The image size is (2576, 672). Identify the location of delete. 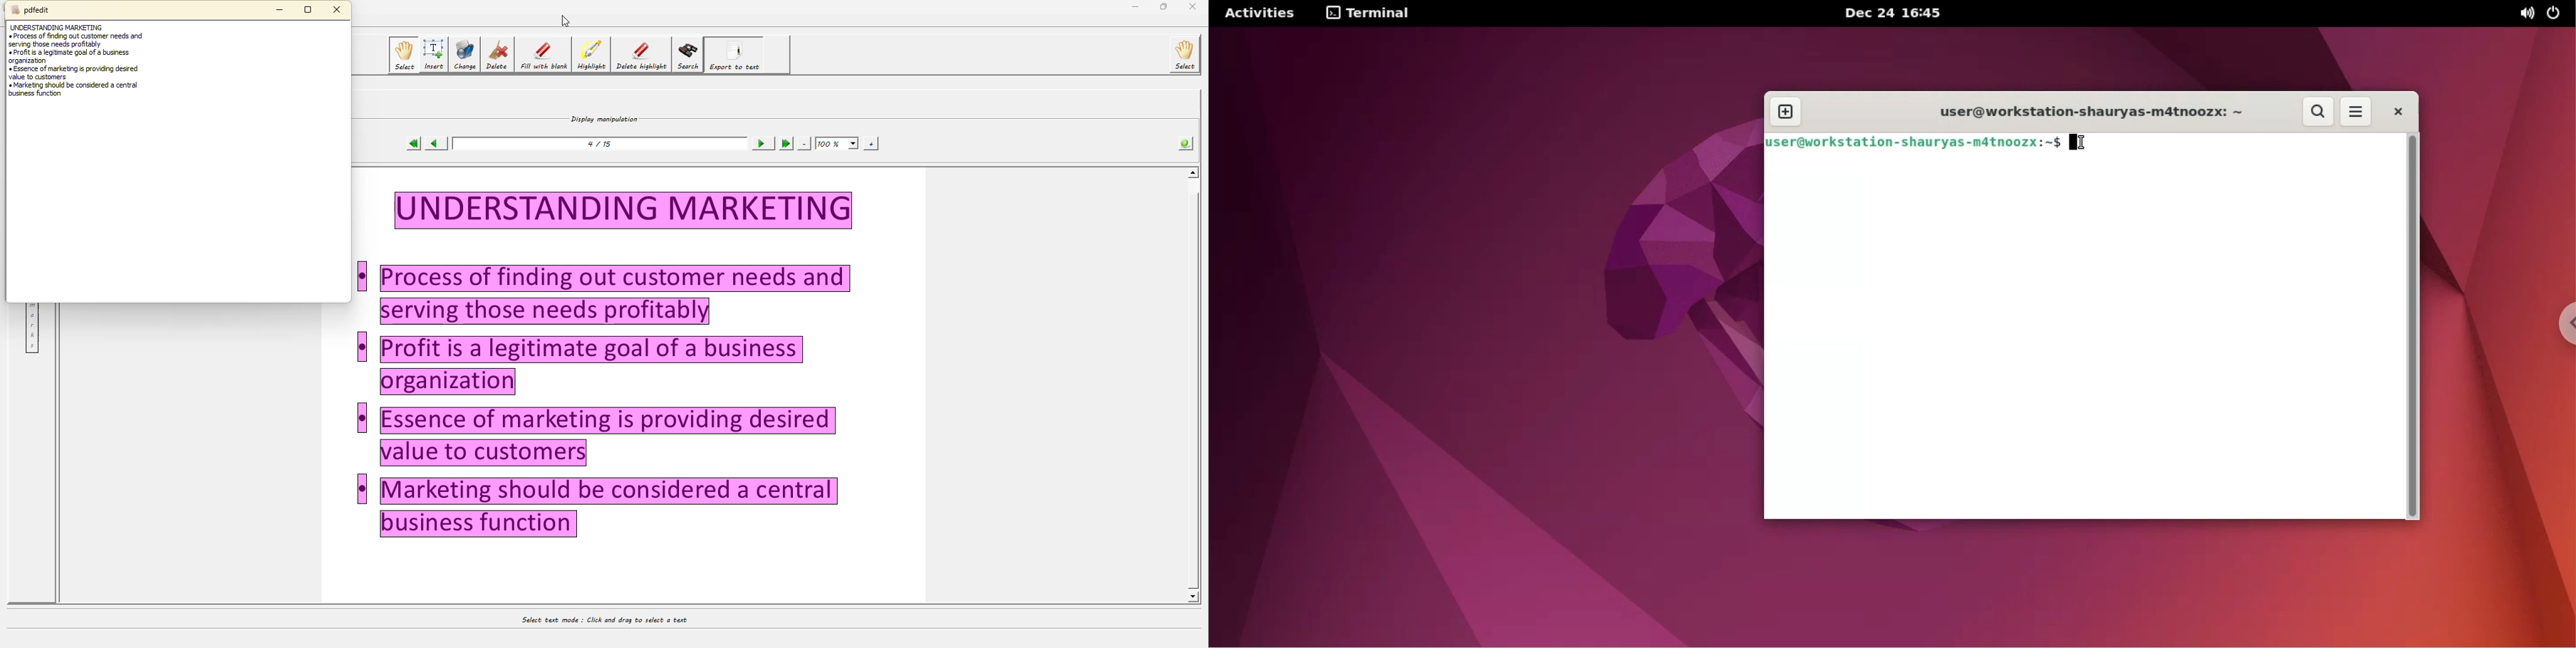
(497, 56).